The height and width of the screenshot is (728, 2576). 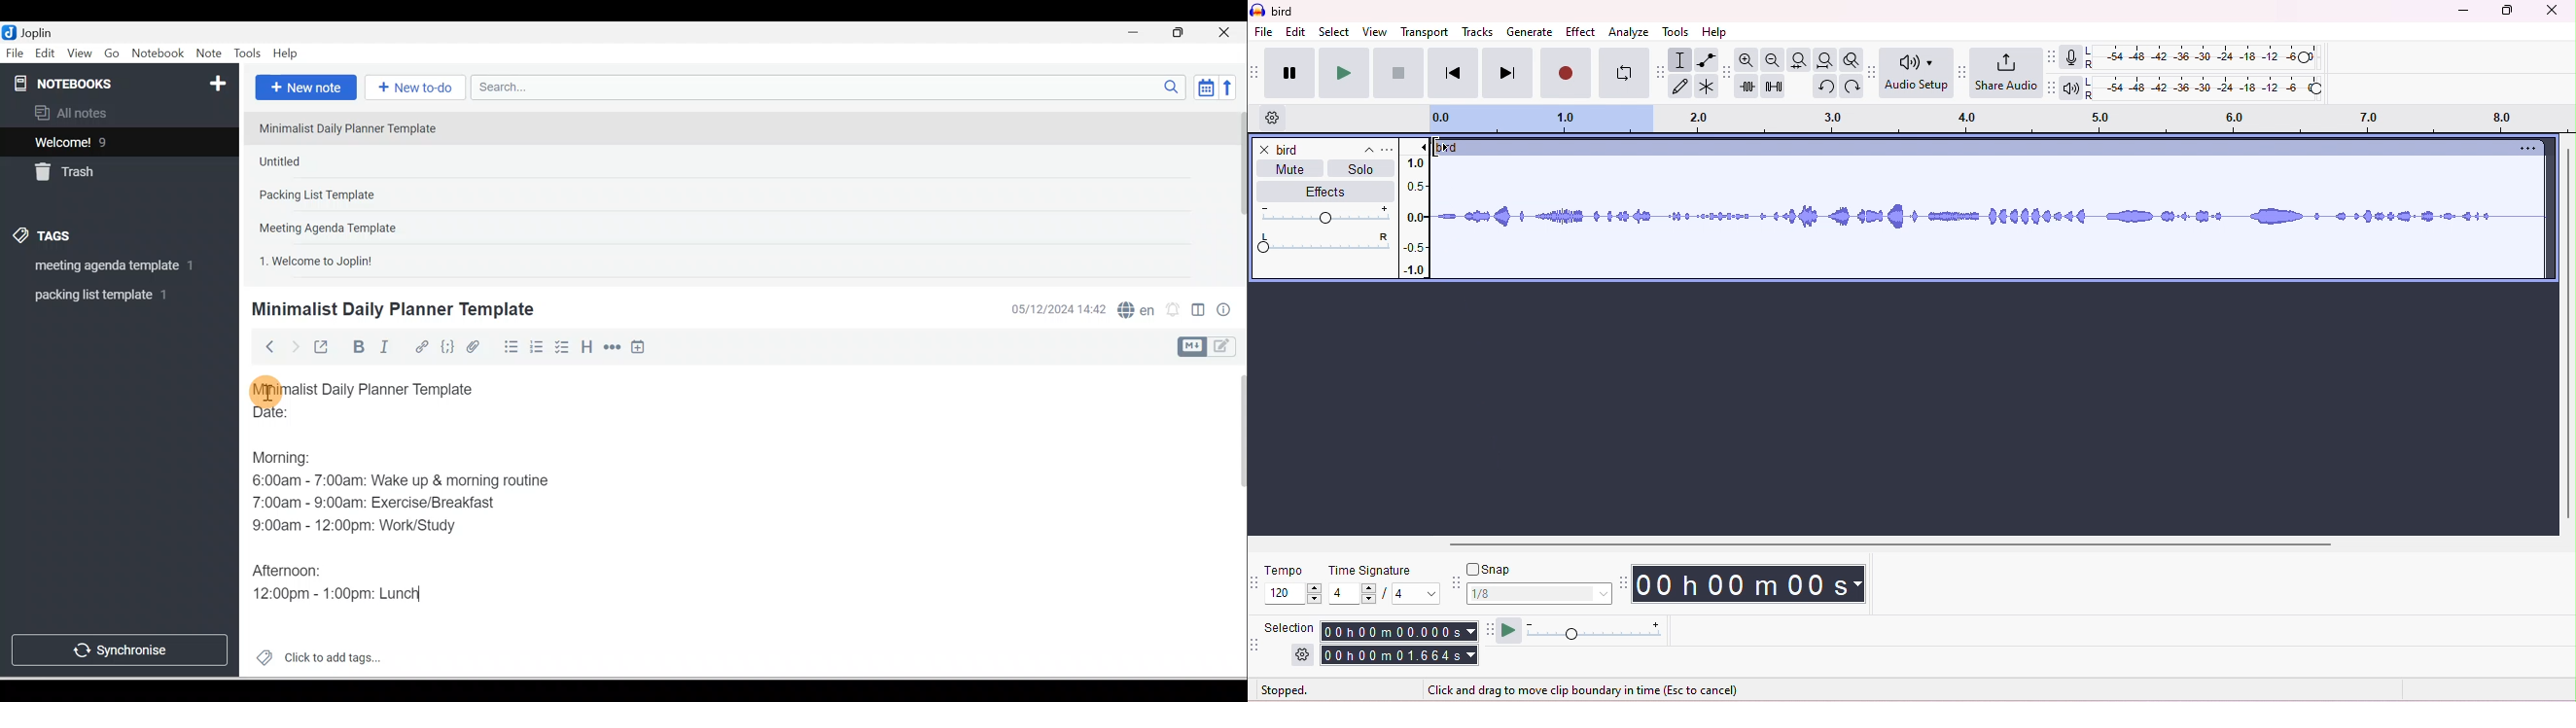 I want to click on Code, so click(x=448, y=348).